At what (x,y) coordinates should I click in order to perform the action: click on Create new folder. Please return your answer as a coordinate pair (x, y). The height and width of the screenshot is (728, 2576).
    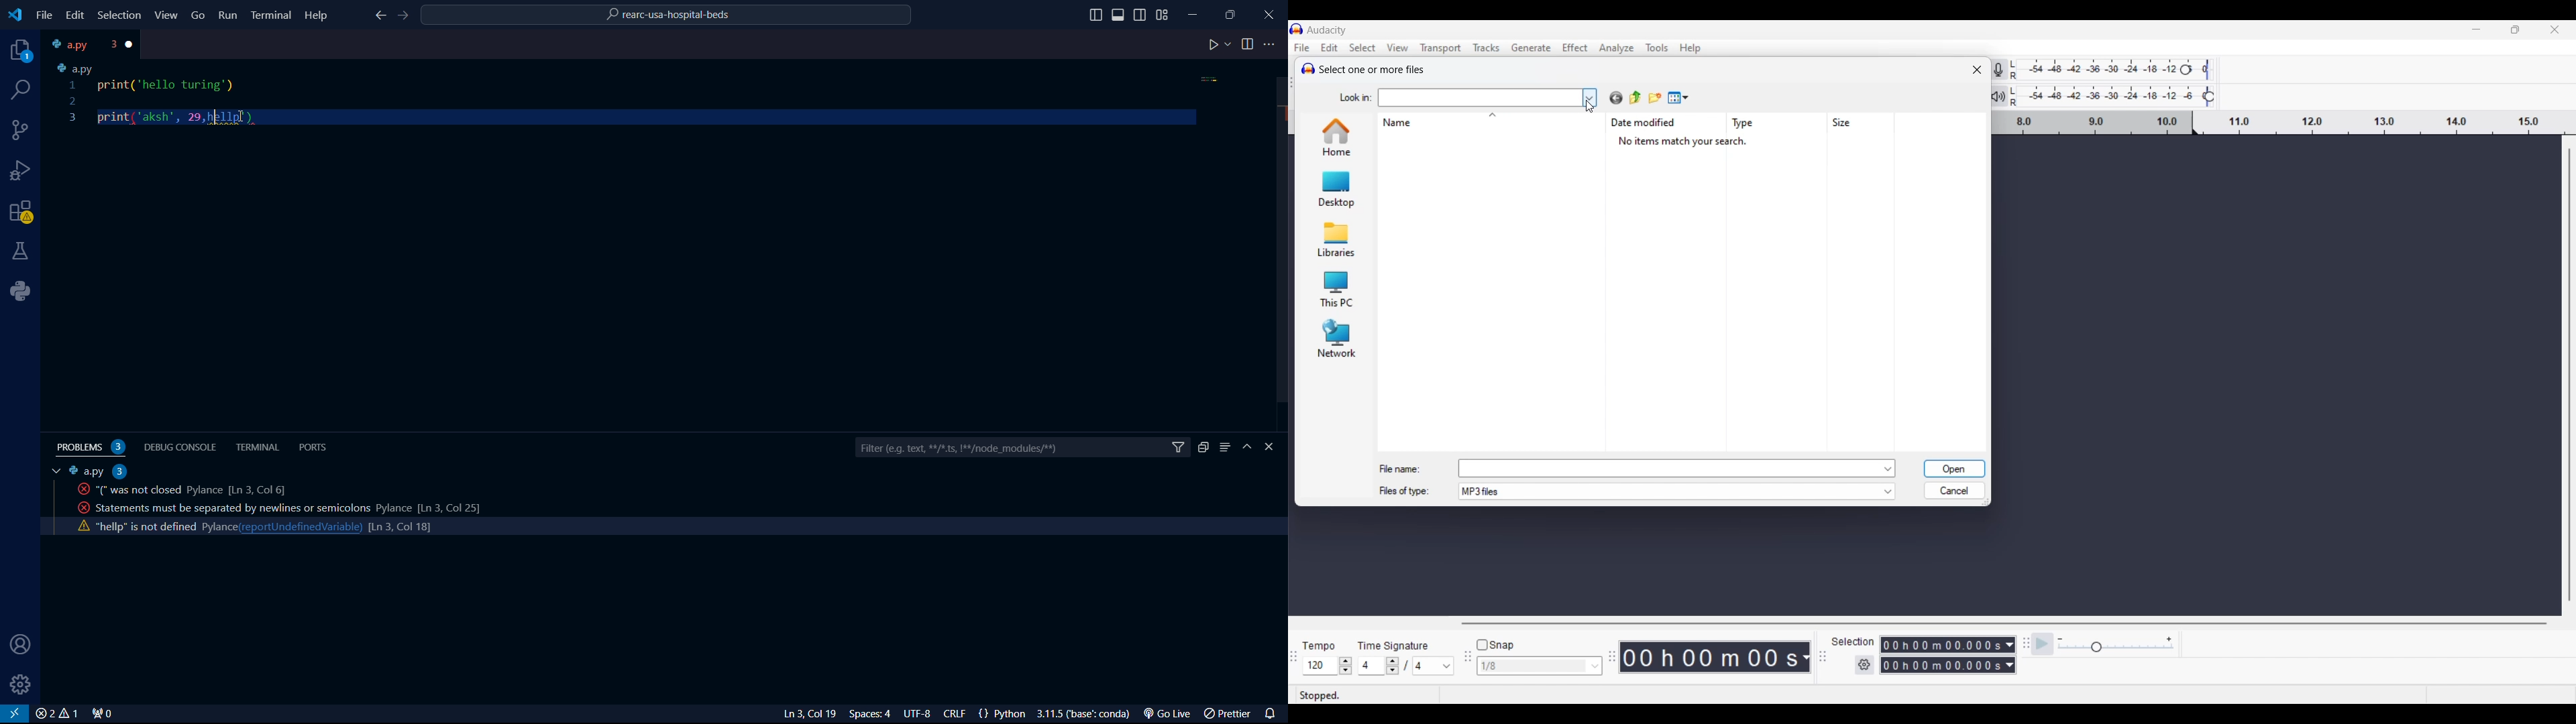
    Looking at the image, I should click on (1655, 97).